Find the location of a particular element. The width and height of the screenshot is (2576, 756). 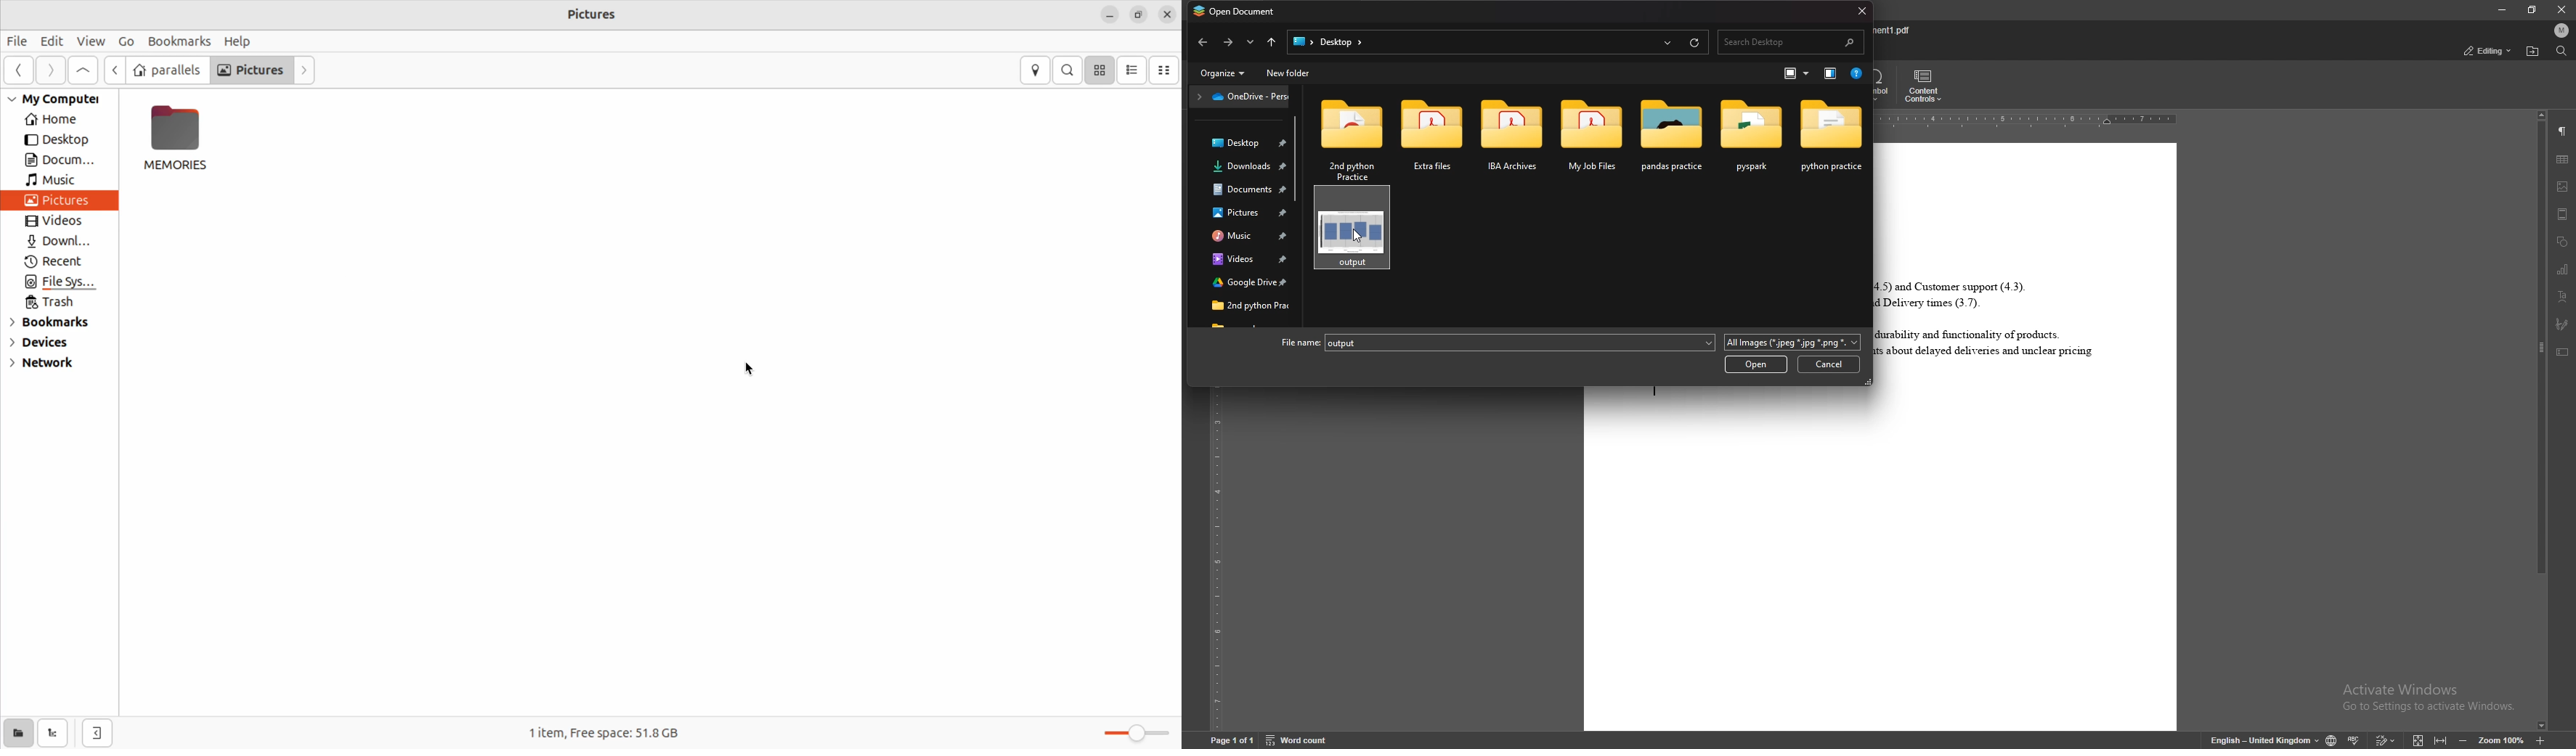

header and footer is located at coordinates (2563, 214).